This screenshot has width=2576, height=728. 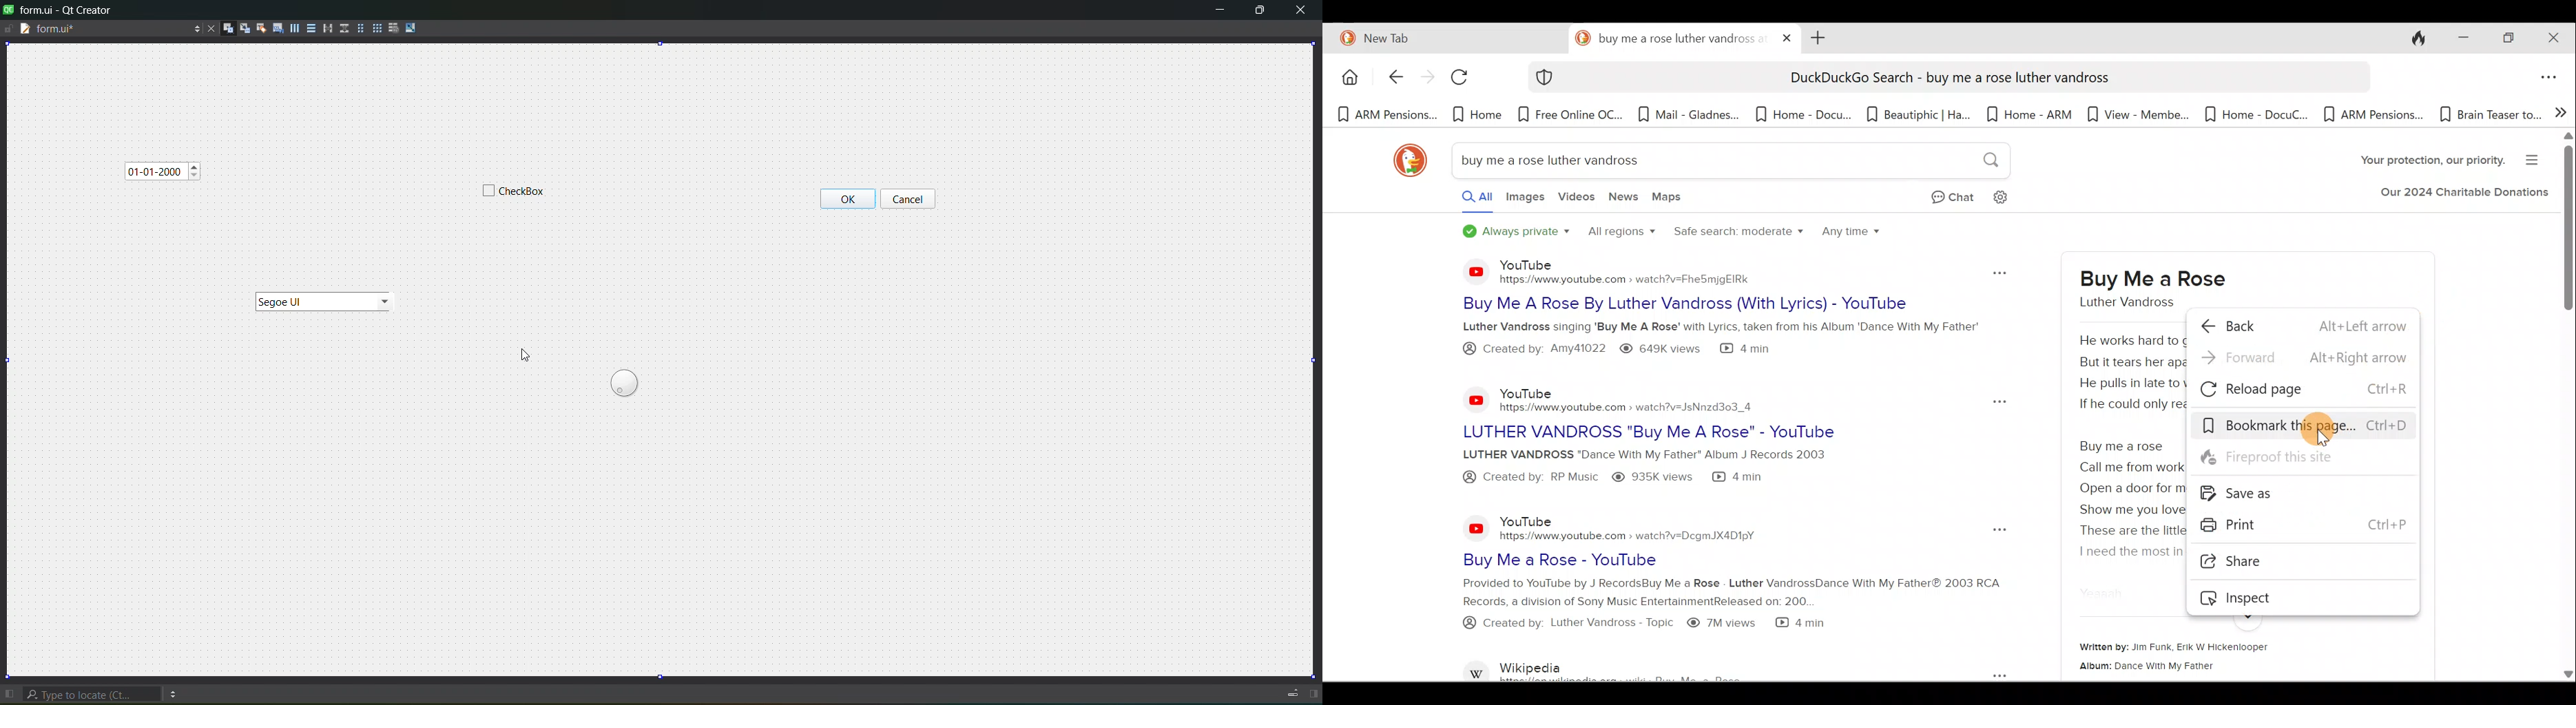 What do you see at coordinates (1671, 199) in the screenshot?
I see `Maps` at bounding box center [1671, 199].